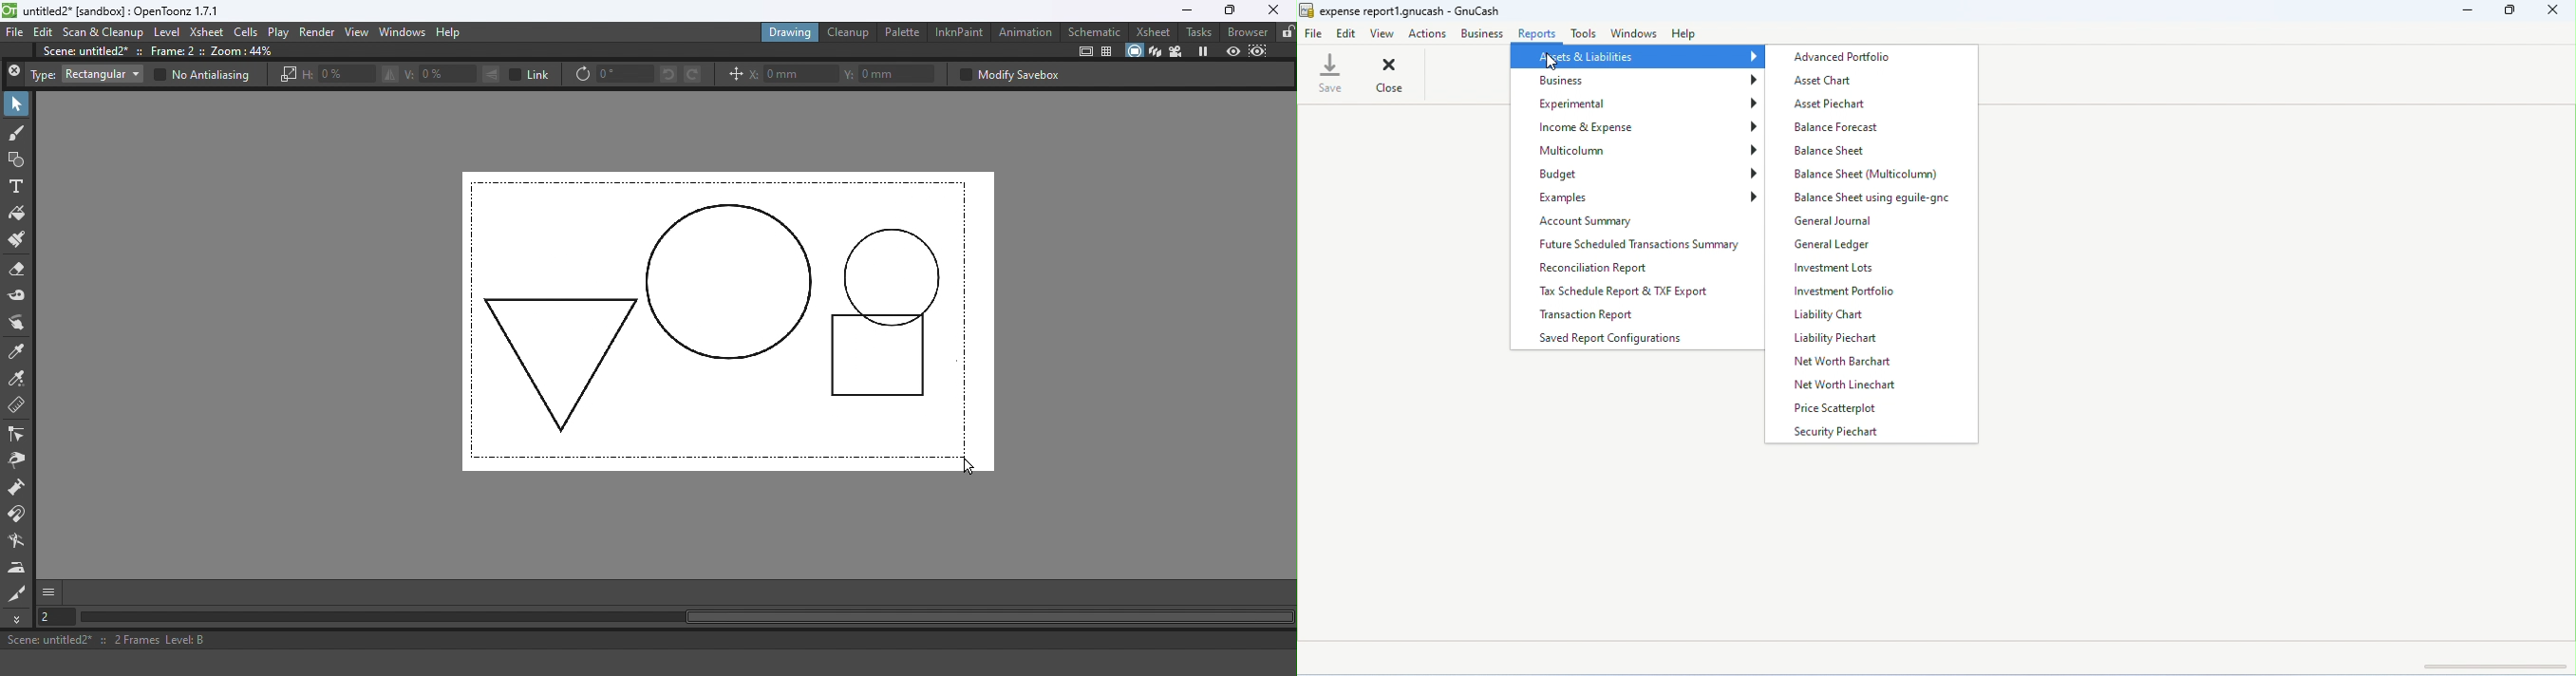  I want to click on Brush tool, so click(17, 134).